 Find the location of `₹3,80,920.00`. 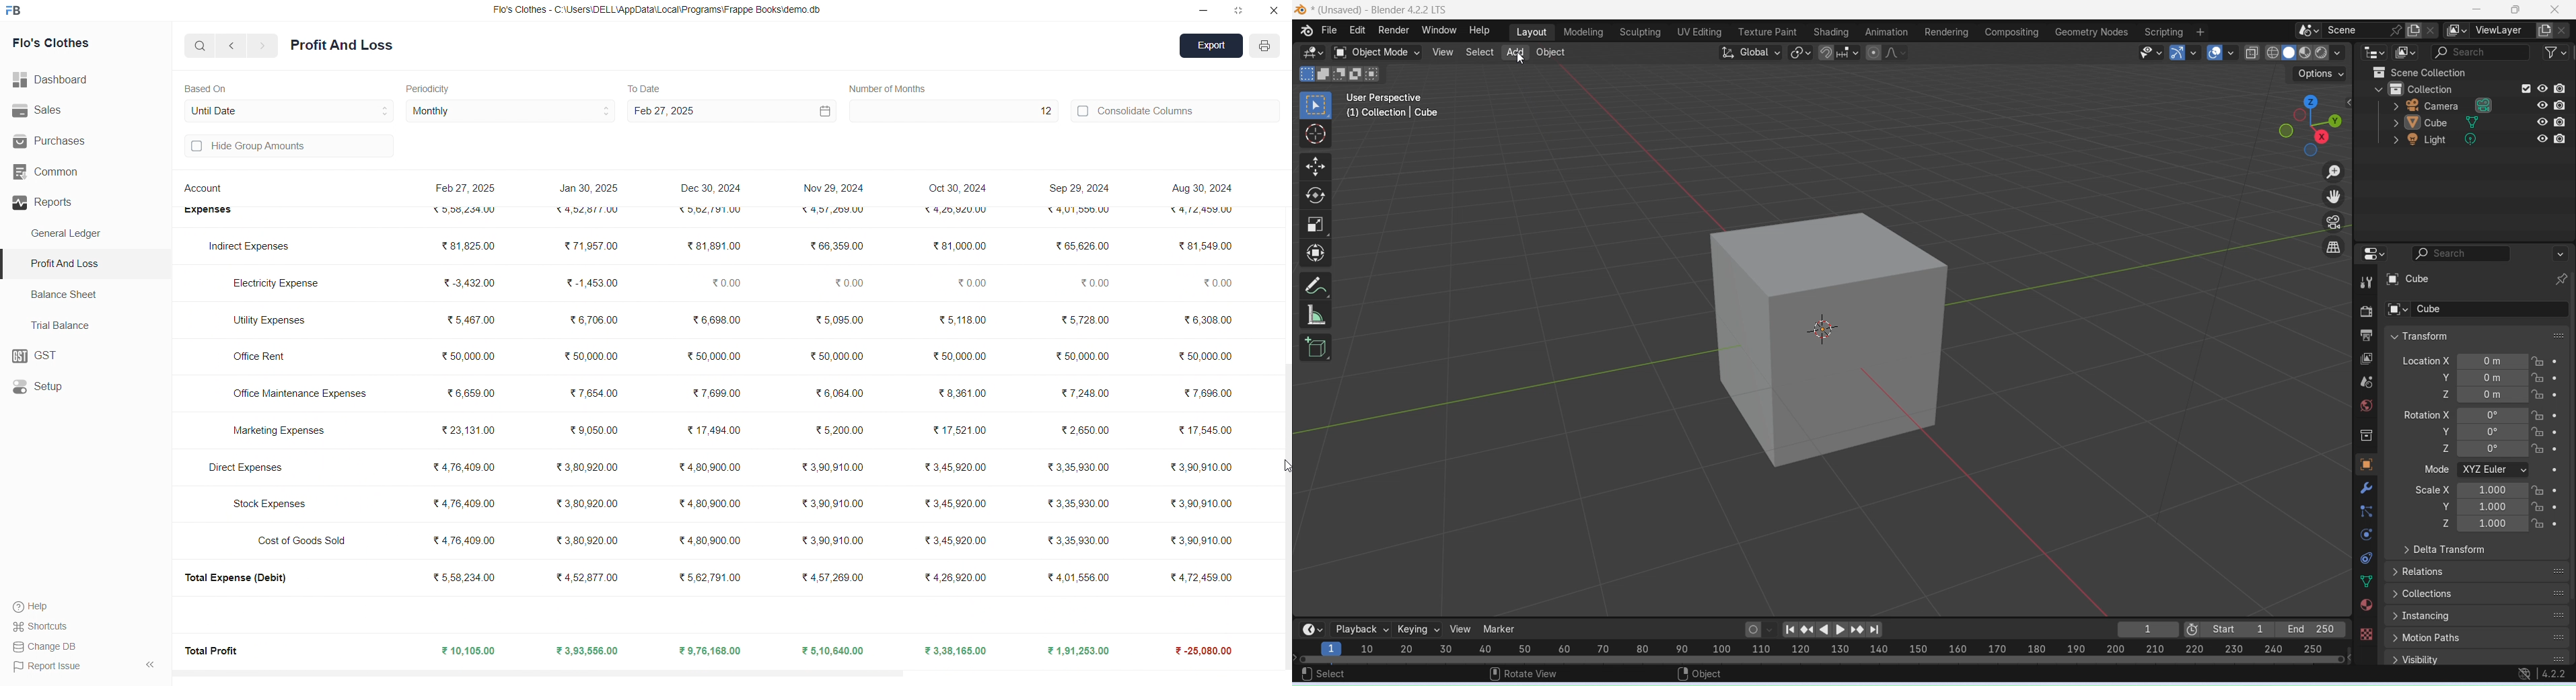

₹3,80,920.00 is located at coordinates (589, 504).